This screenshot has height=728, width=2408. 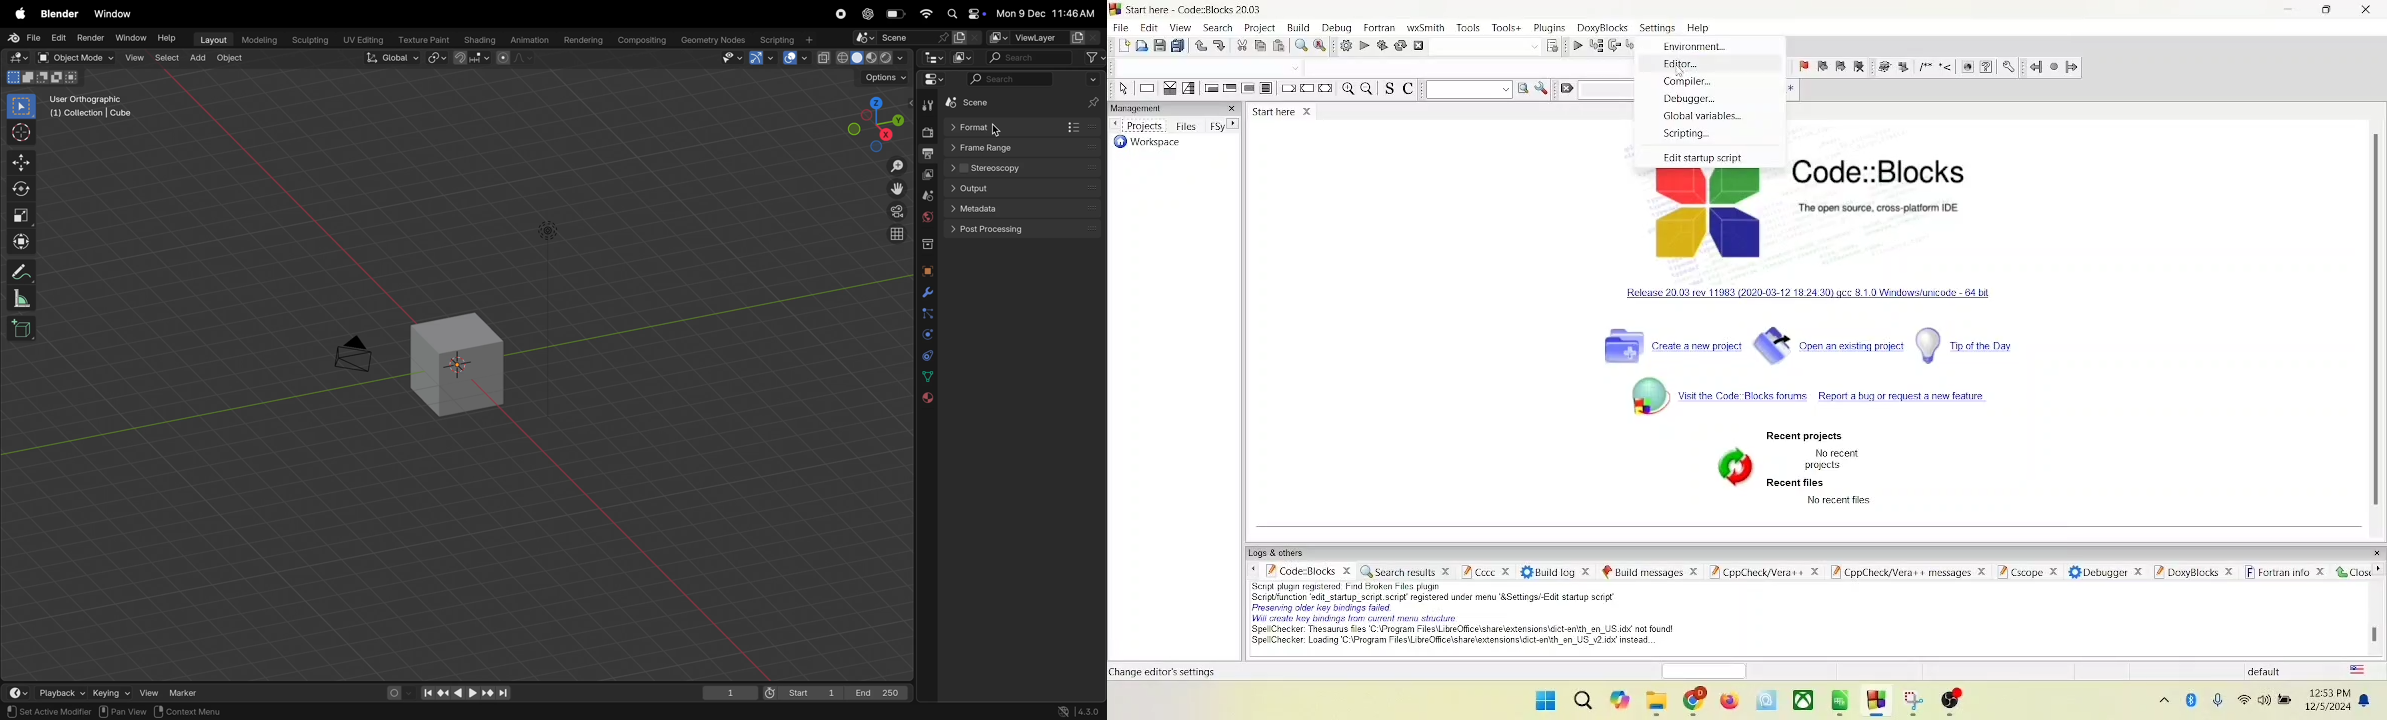 I want to click on scene, so click(x=928, y=195).